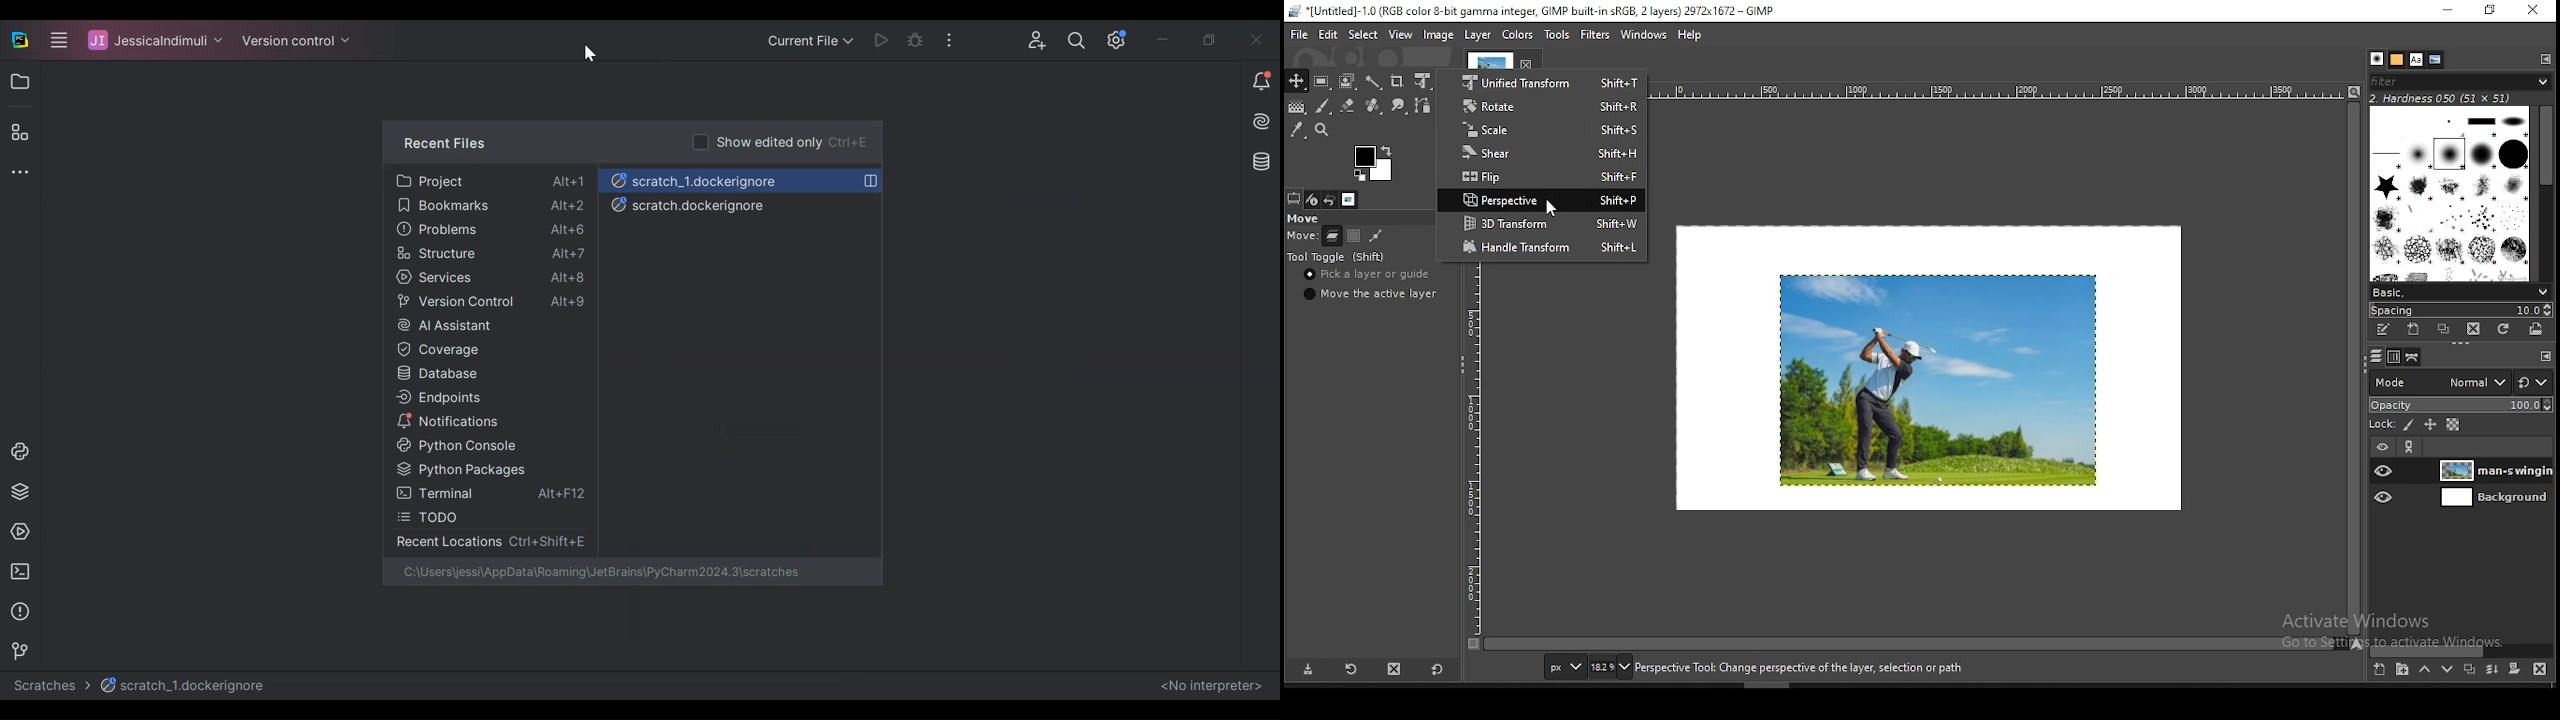  Describe the element at coordinates (53, 41) in the screenshot. I see `Main Menu` at that location.